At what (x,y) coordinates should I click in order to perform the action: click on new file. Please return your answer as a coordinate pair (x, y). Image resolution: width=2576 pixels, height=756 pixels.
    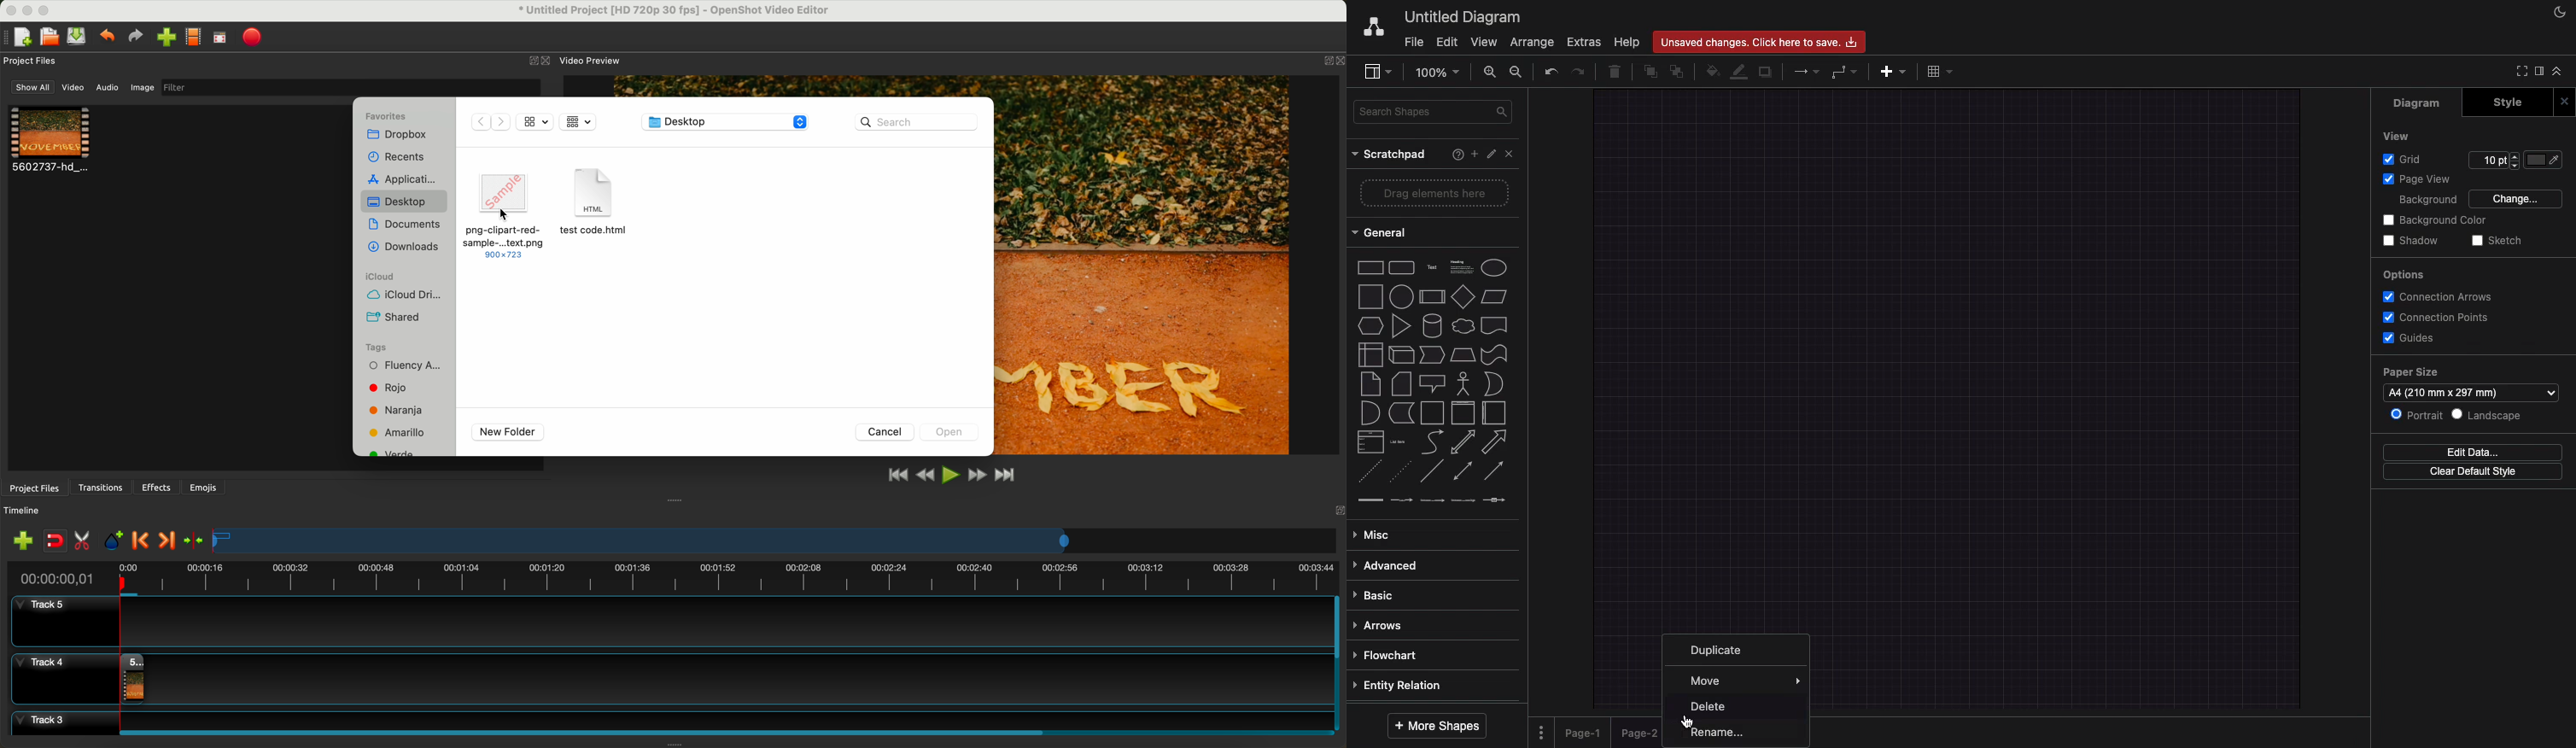
    Looking at the image, I should click on (19, 37).